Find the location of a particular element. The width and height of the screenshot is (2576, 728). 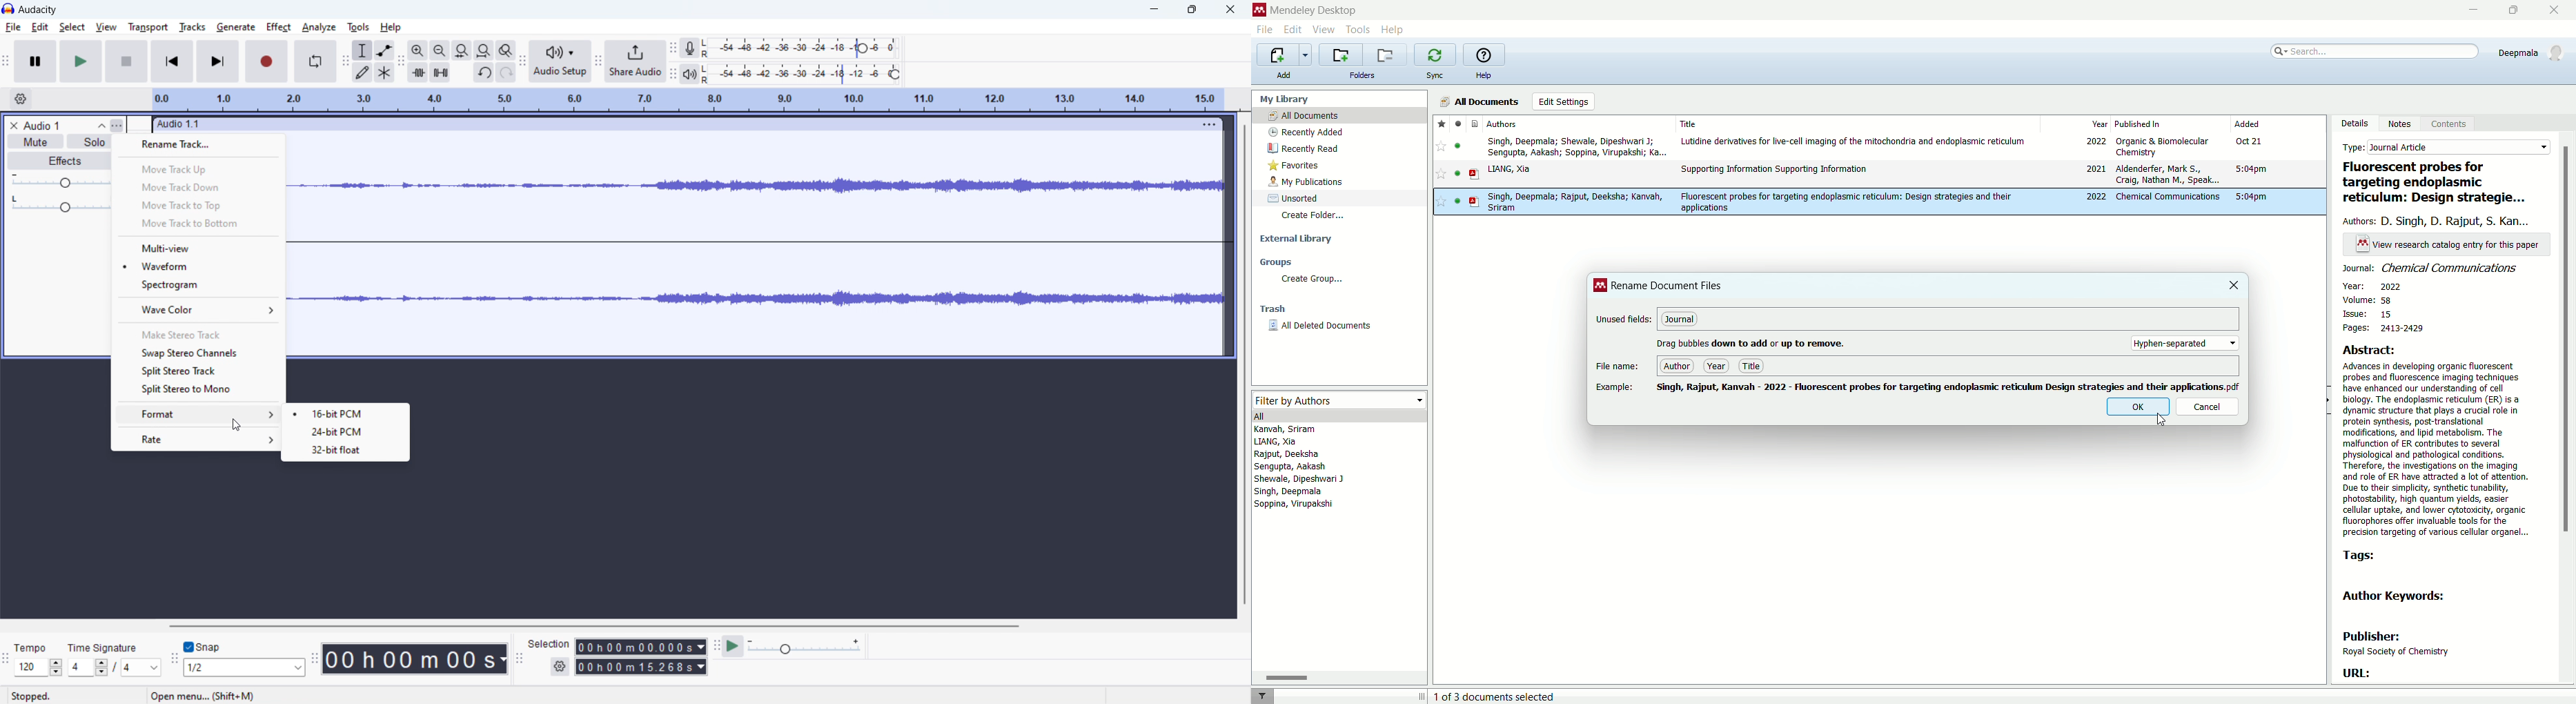

move track to bottom is located at coordinates (198, 224).